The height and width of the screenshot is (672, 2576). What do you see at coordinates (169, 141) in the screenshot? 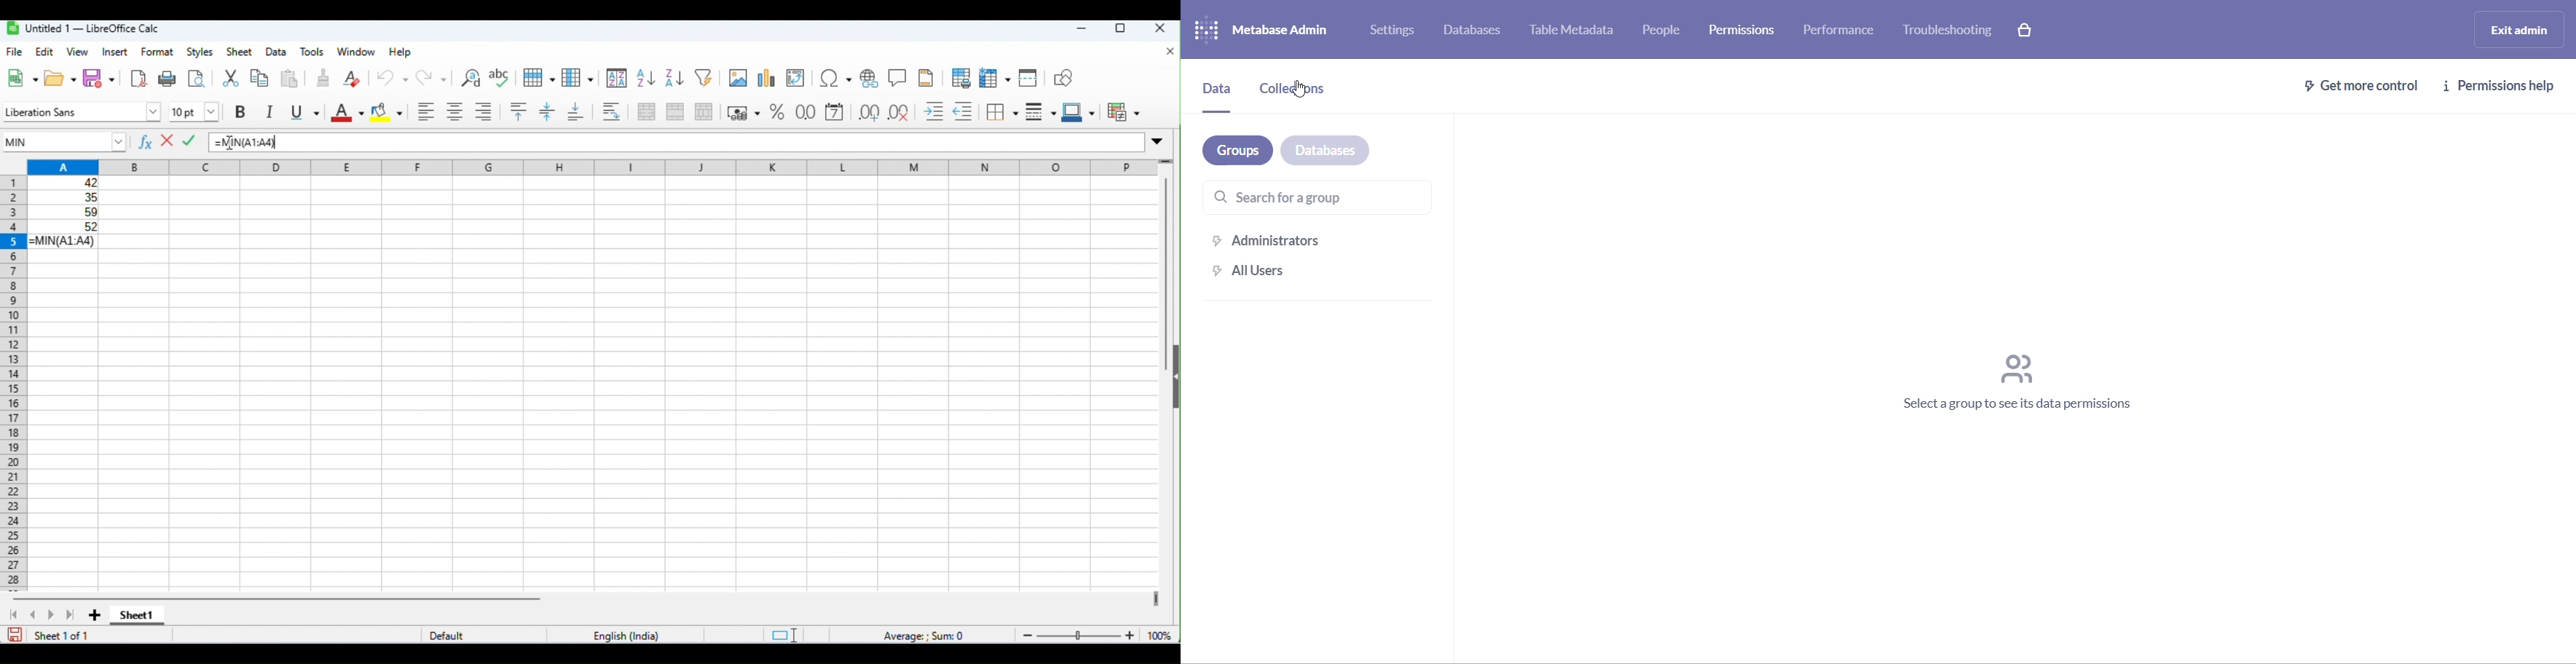
I see `reject` at bounding box center [169, 141].